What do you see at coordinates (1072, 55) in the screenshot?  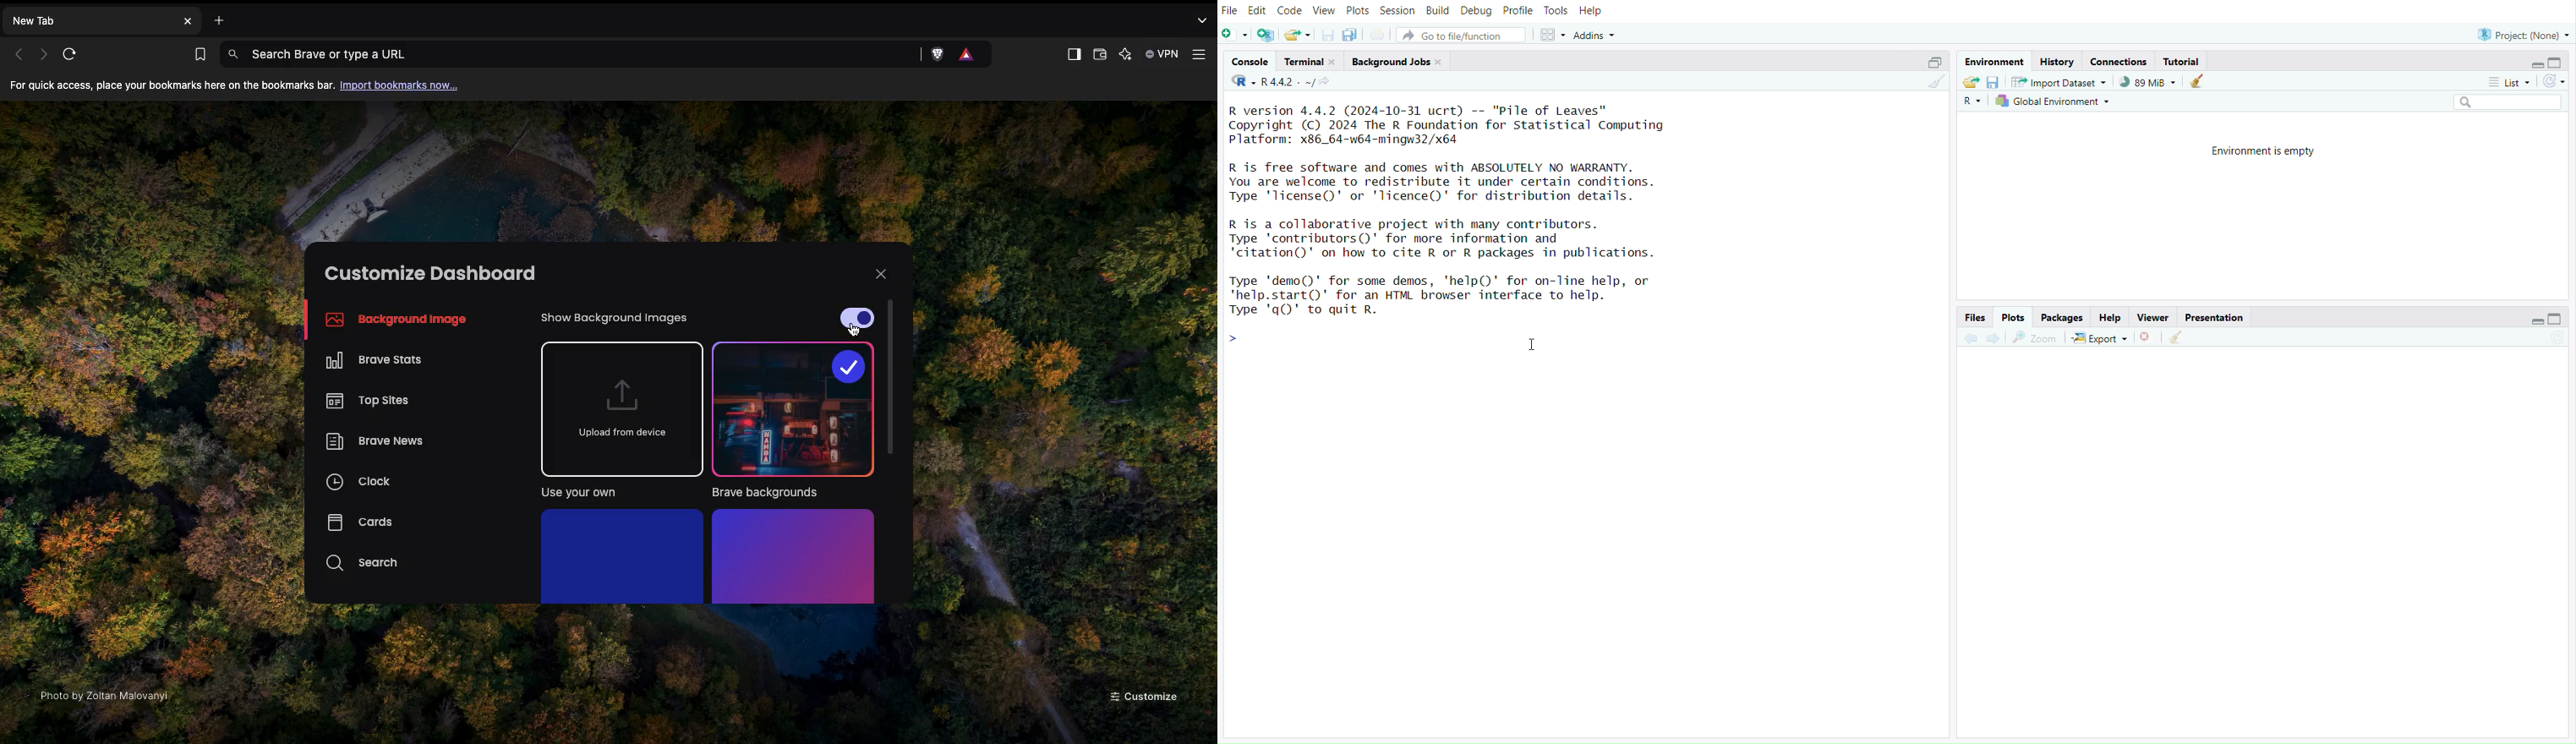 I see `Sidebar` at bounding box center [1072, 55].